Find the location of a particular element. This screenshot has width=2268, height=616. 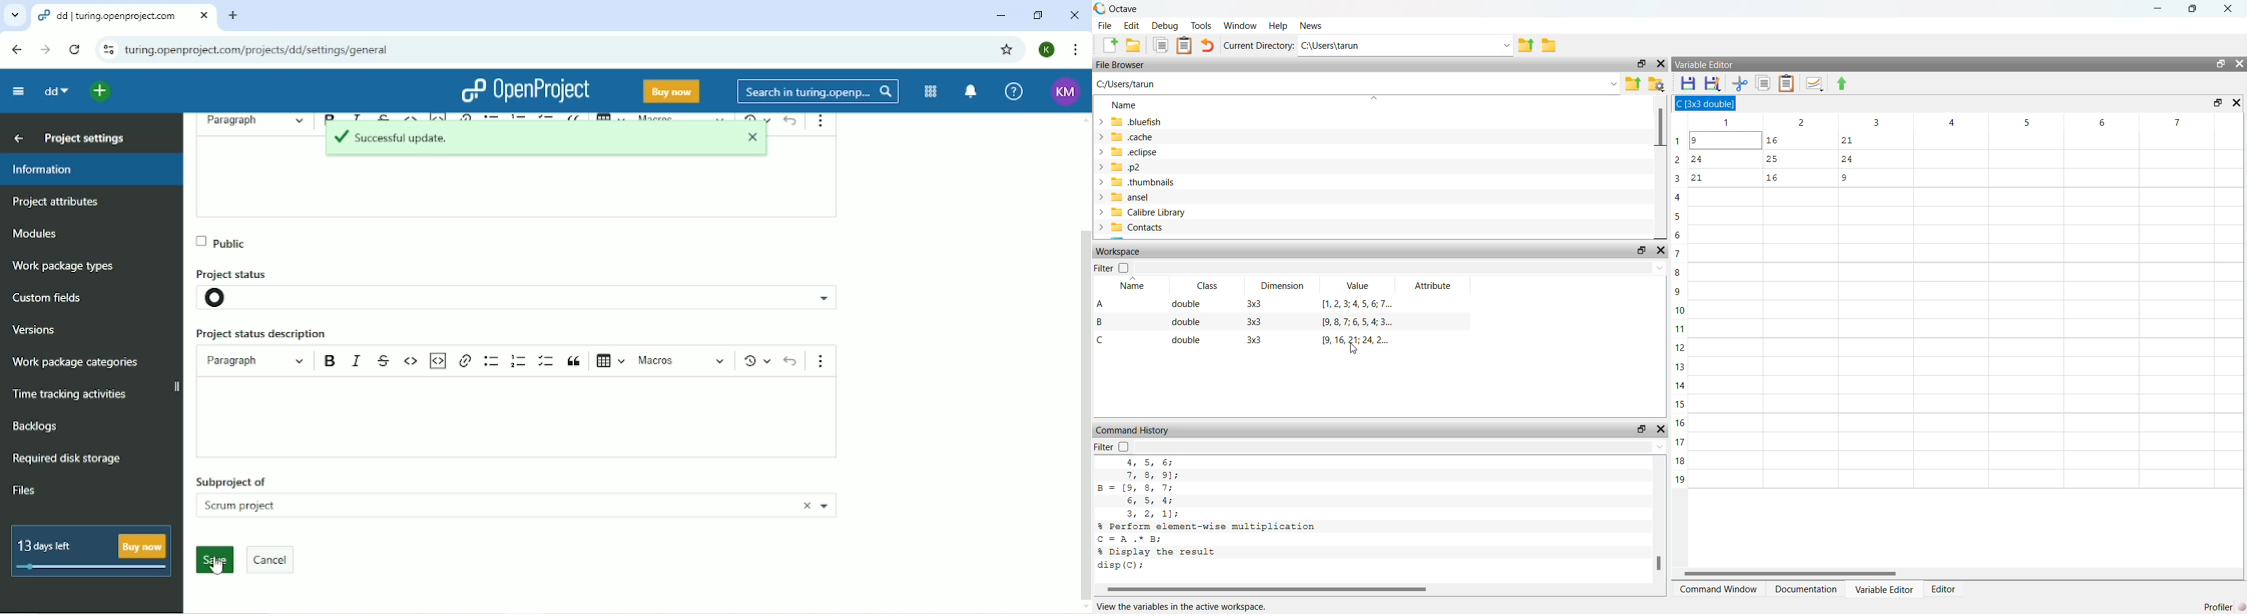

Help is located at coordinates (1279, 26).